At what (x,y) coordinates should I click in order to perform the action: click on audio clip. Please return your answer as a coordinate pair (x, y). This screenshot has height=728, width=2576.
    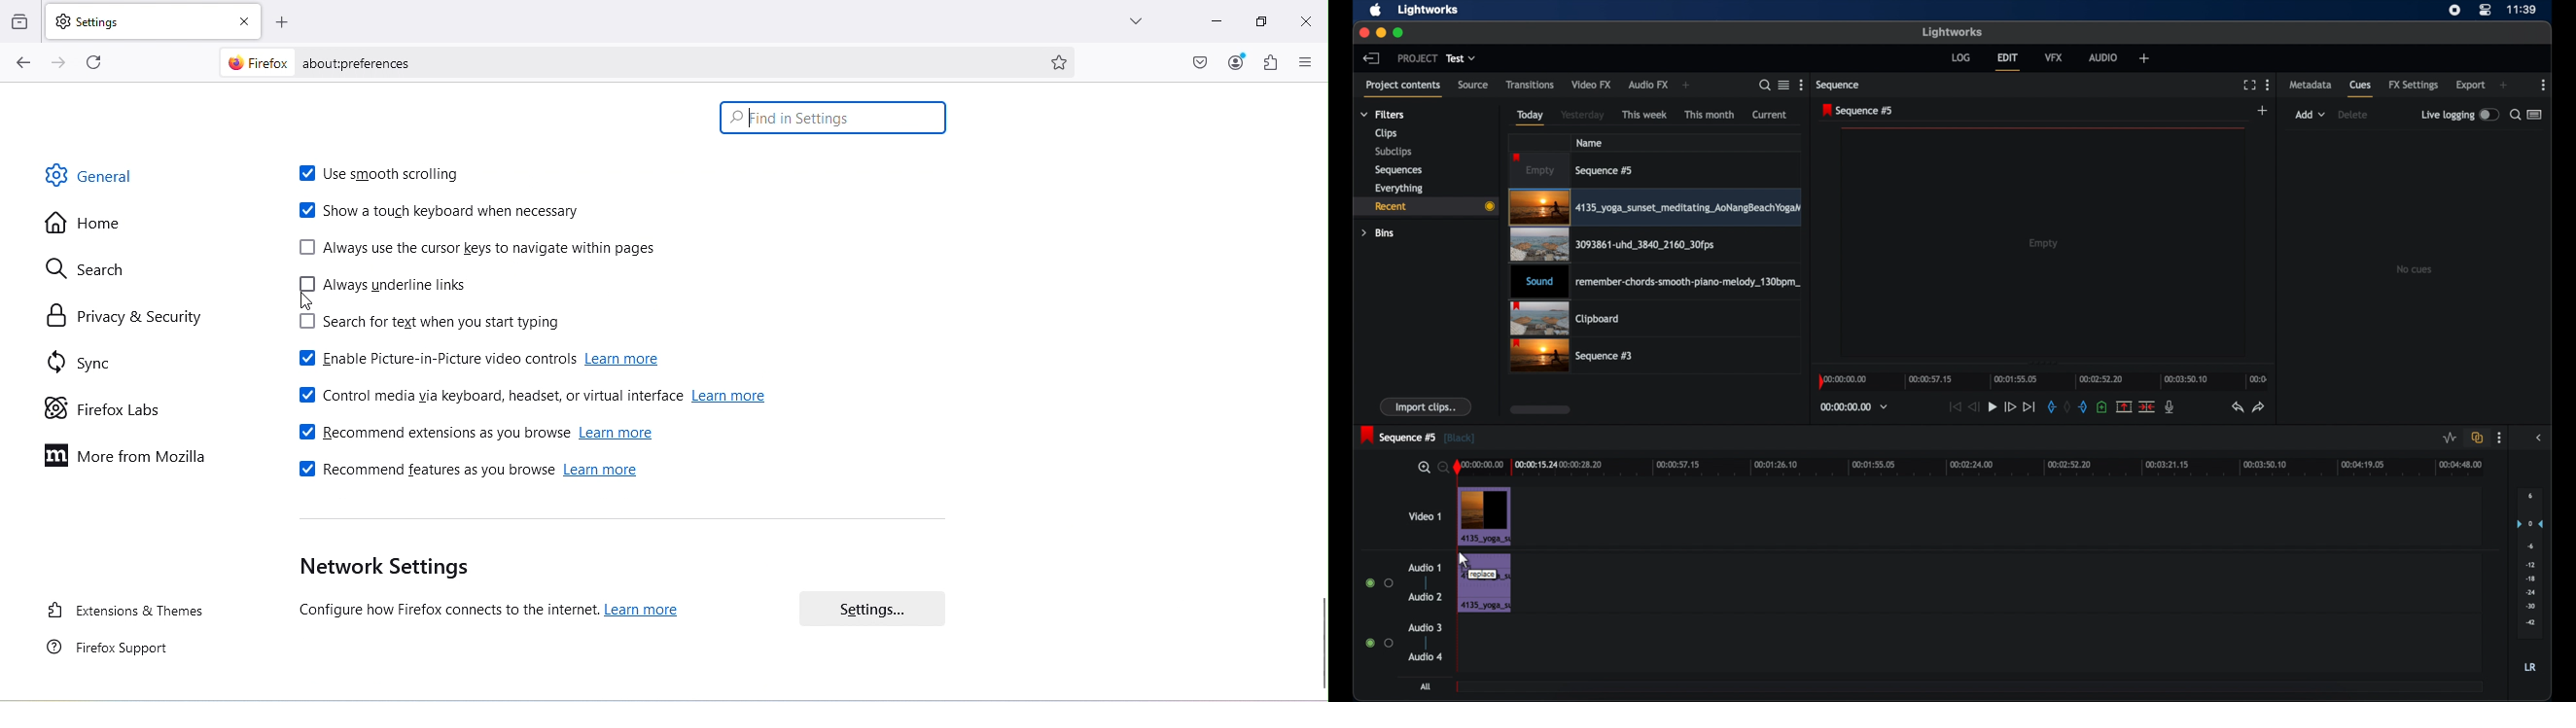
    Looking at the image, I should click on (1485, 585).